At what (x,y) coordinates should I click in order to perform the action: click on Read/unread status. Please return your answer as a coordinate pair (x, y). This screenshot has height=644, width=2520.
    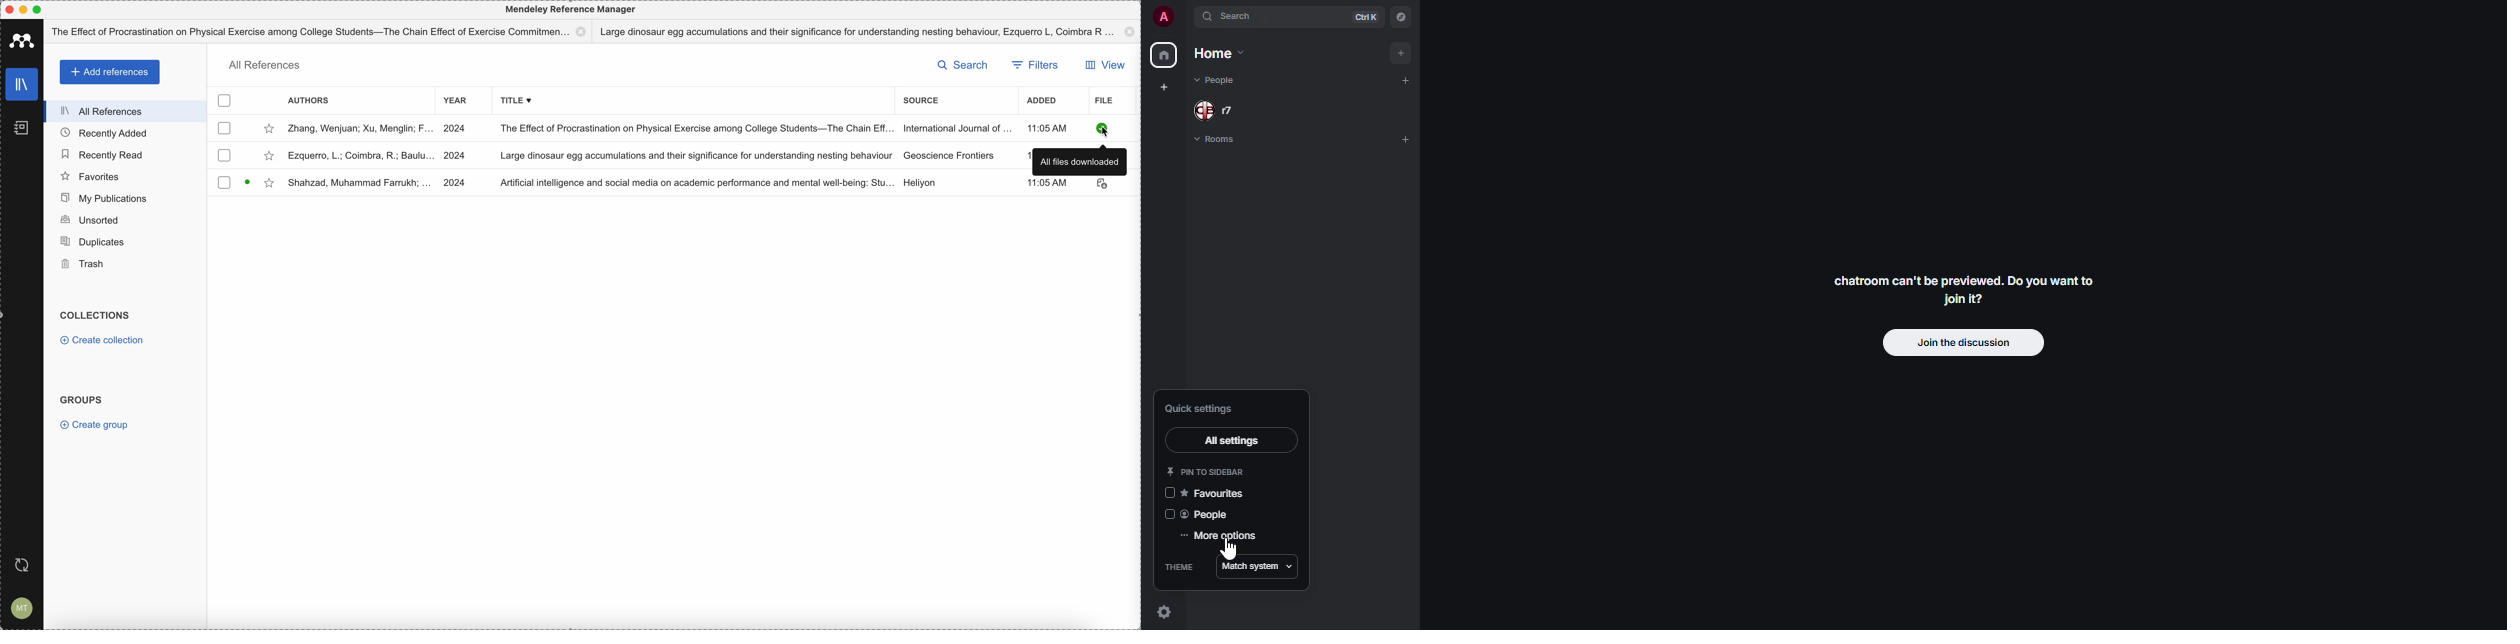
    Looking at the image, I should click on (249, 182).